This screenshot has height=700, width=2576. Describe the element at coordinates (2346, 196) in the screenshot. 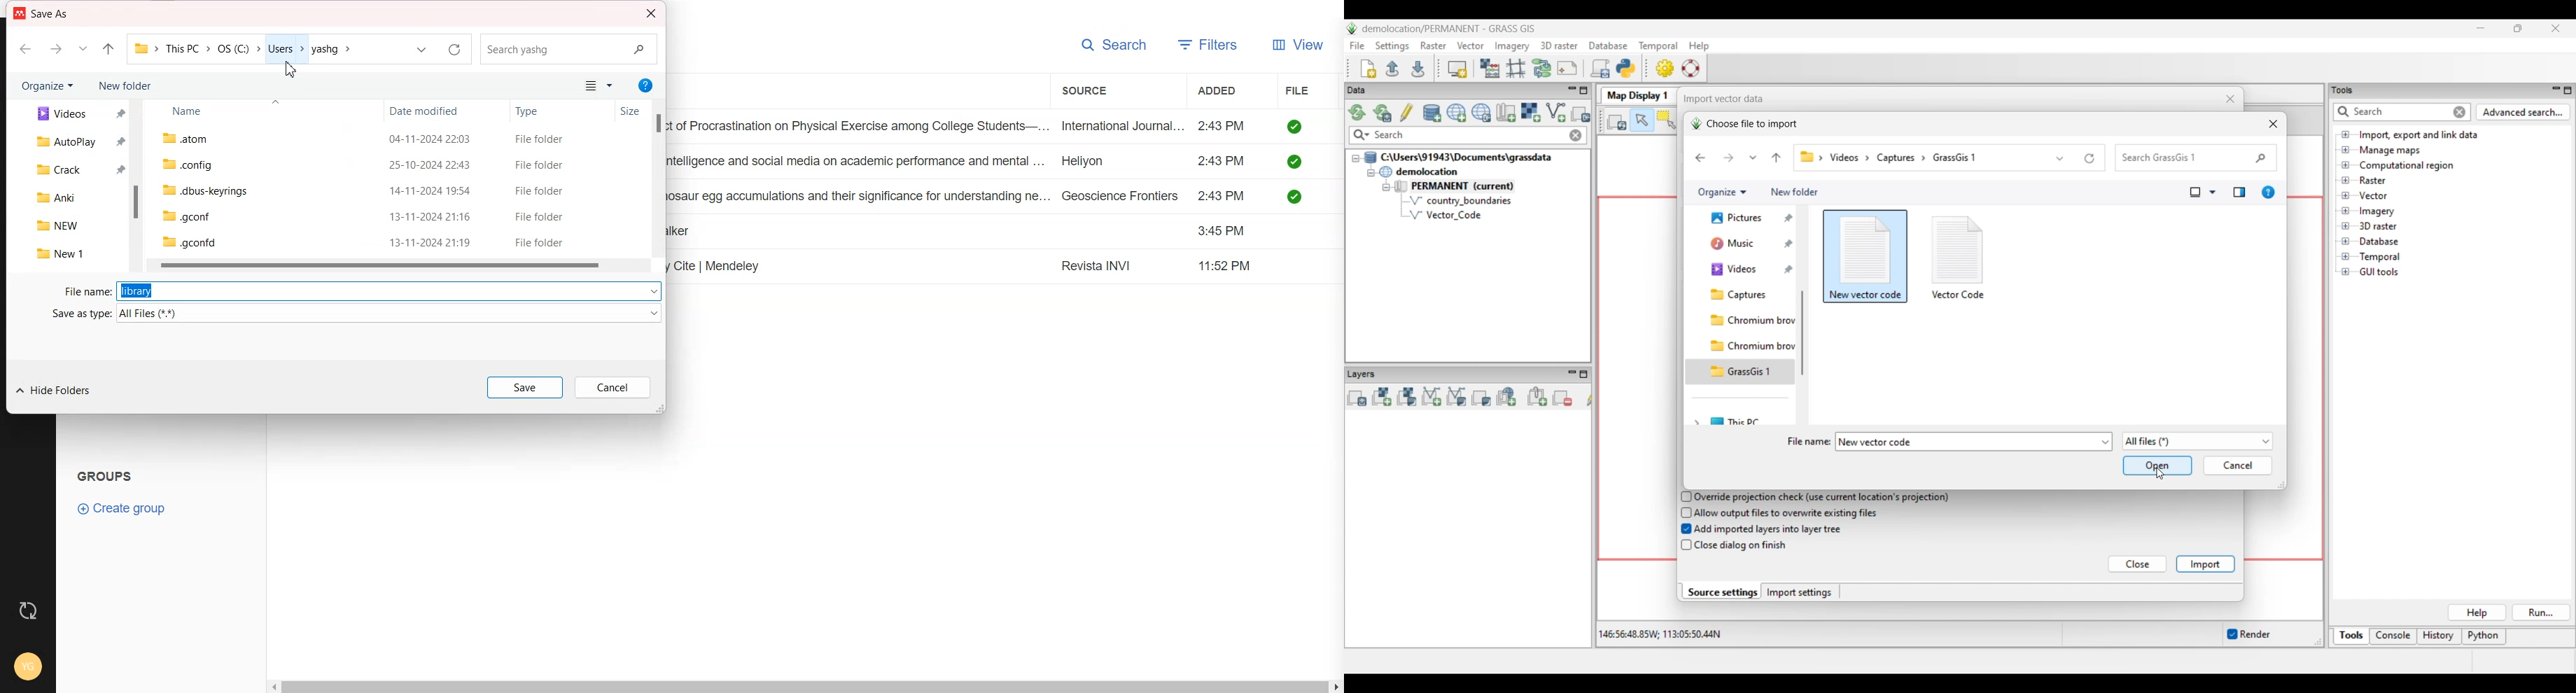

I see `Click to open files under Vector` at that location.